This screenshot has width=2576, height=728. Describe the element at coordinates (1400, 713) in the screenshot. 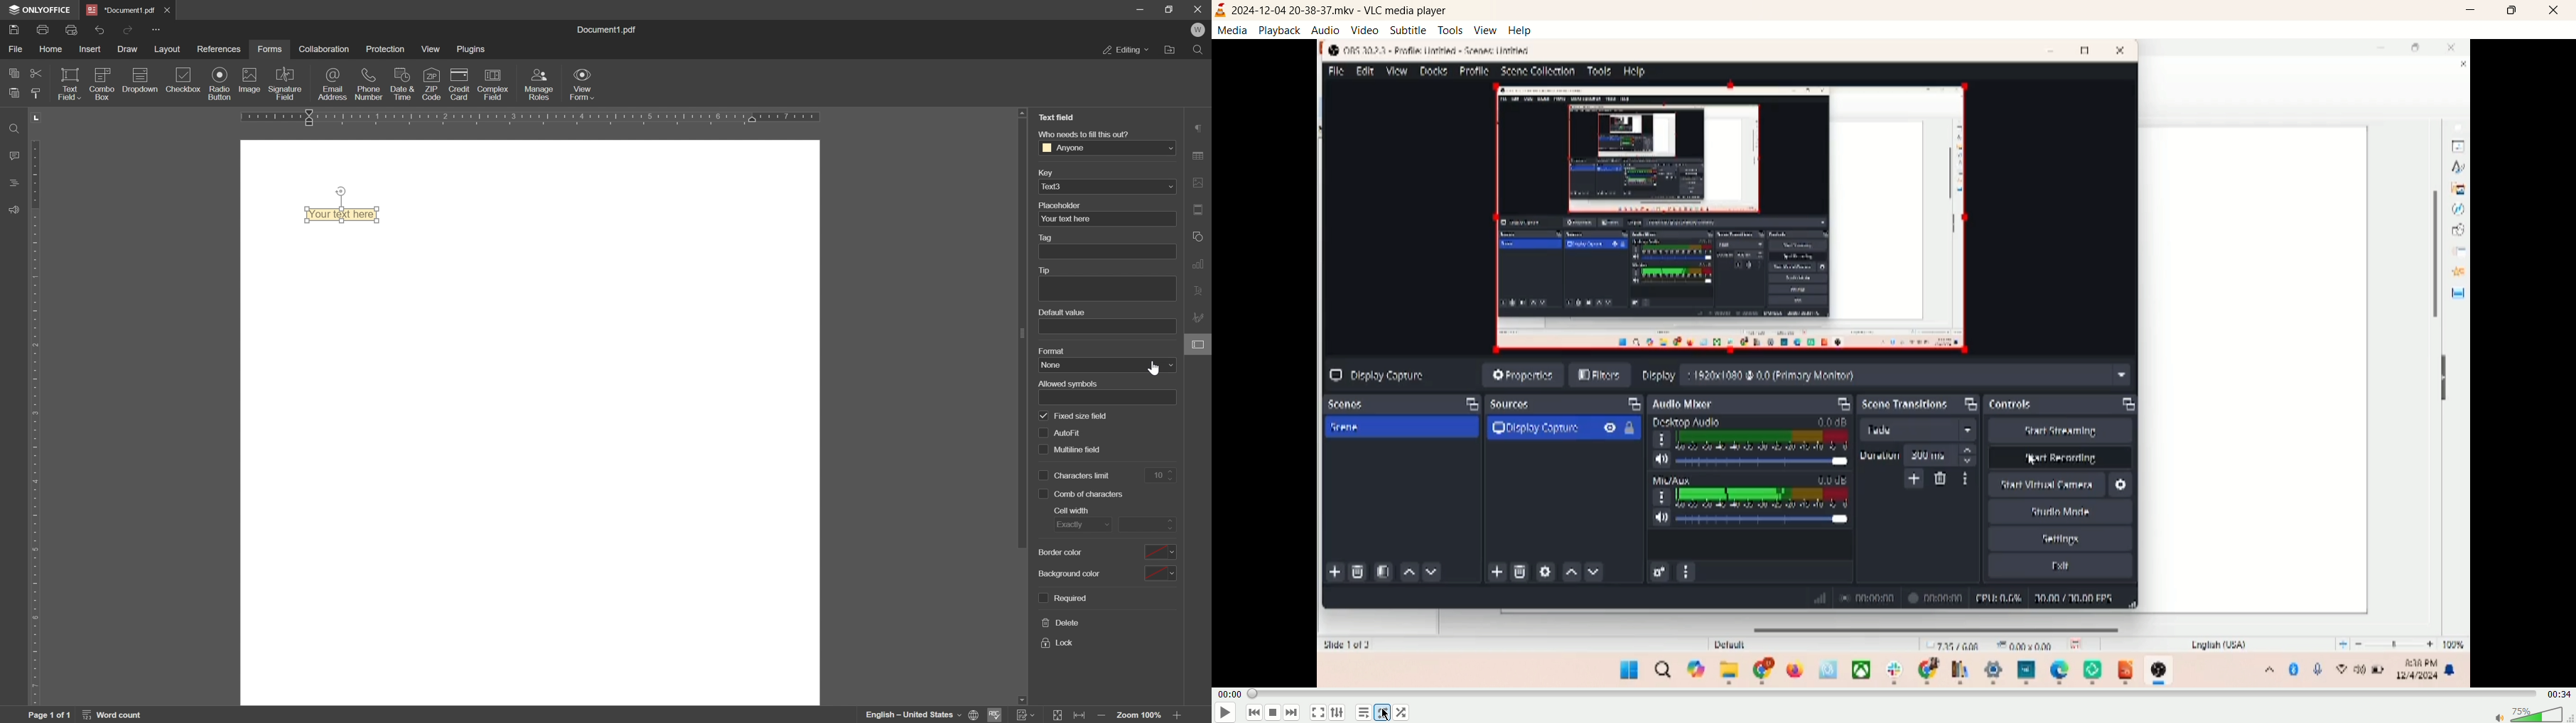

I see `random` at that location.